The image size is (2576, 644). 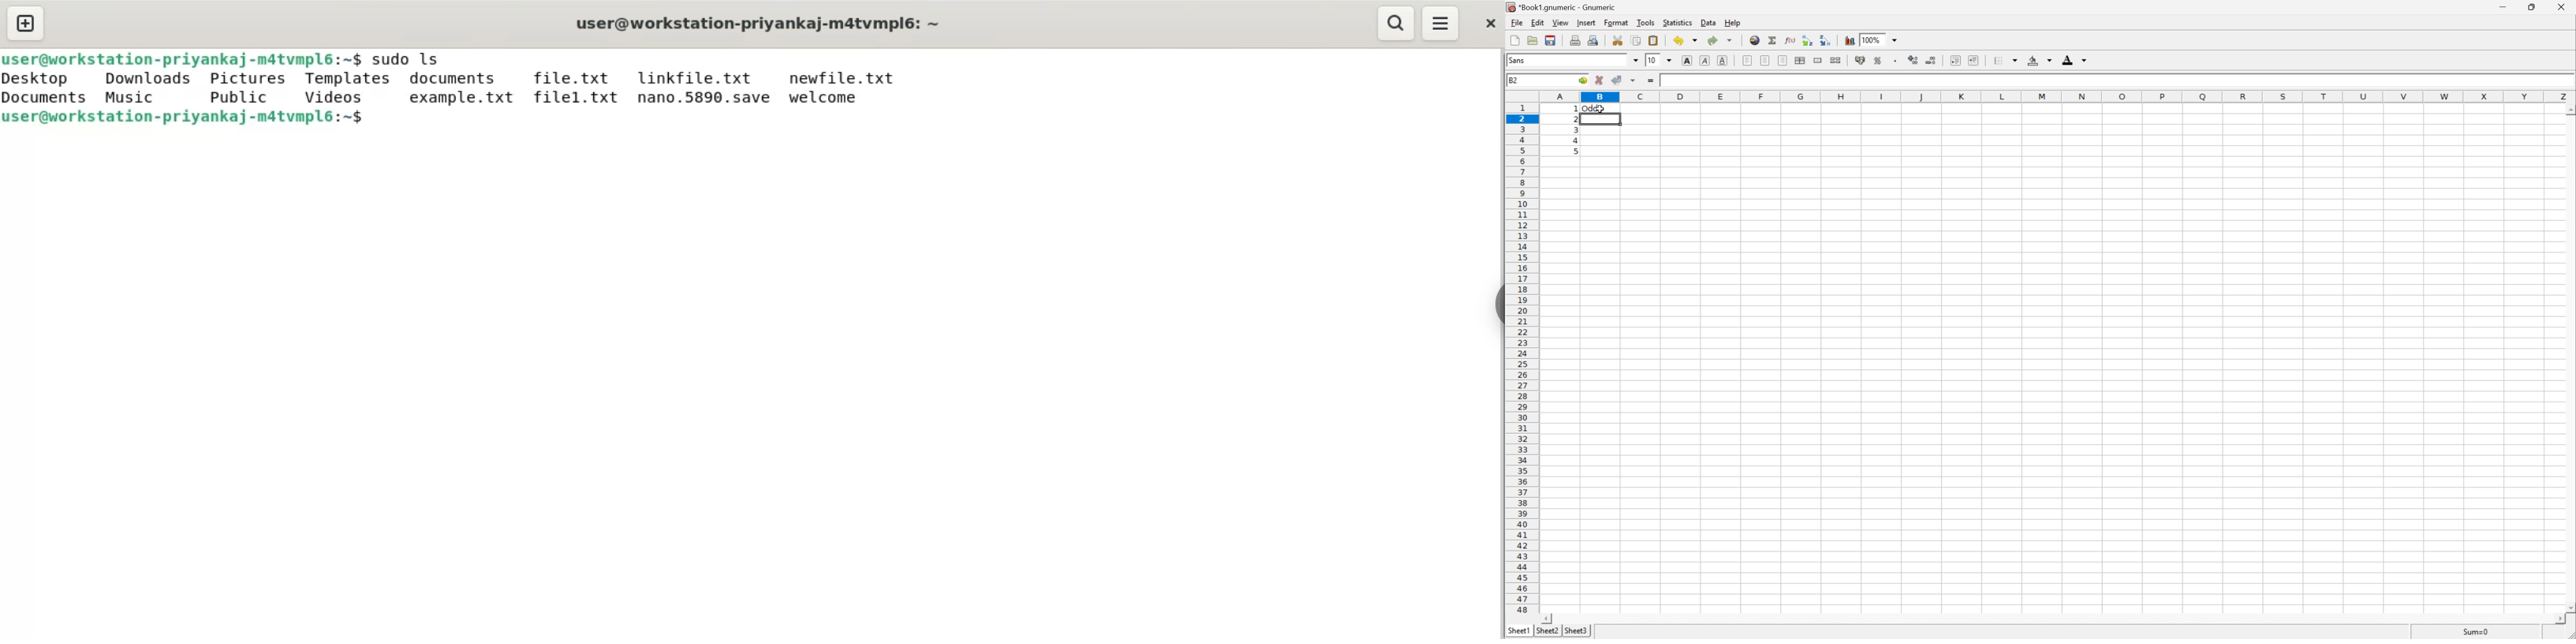 I want to click on Format, so click(x=1618, y=23).